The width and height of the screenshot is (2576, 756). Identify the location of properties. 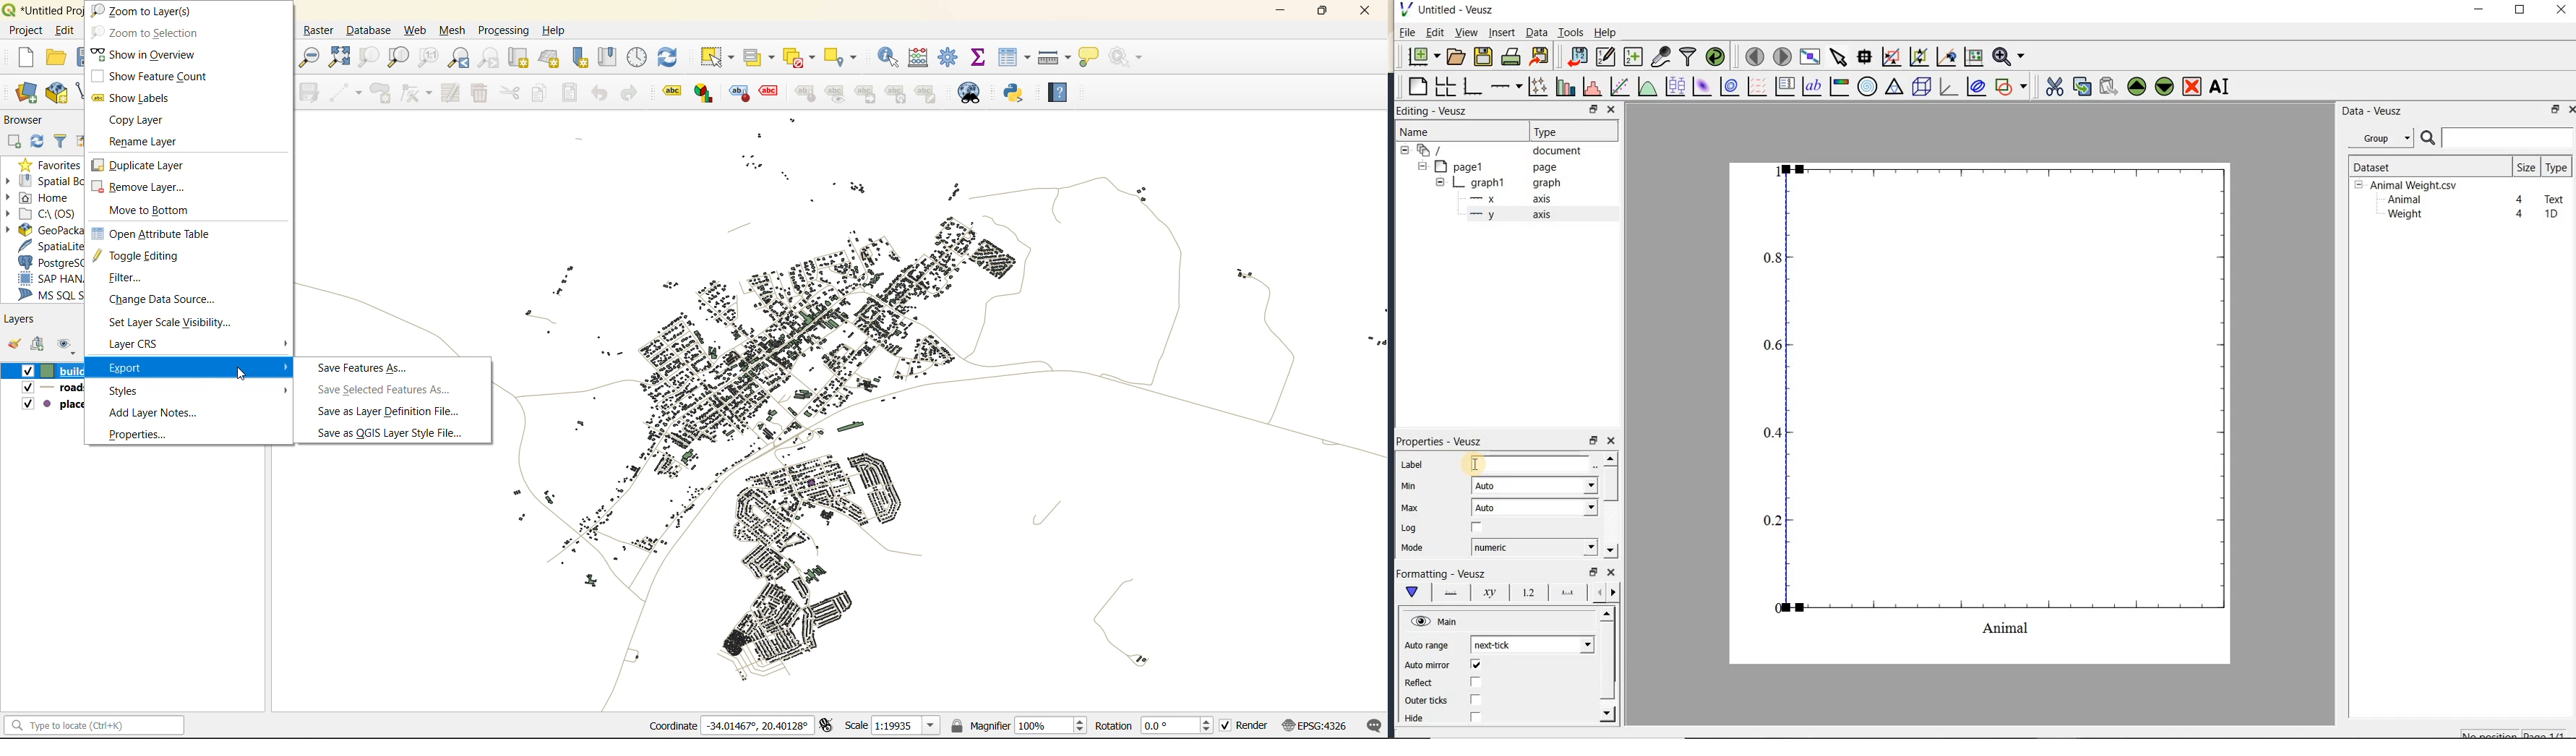
(134, 437).